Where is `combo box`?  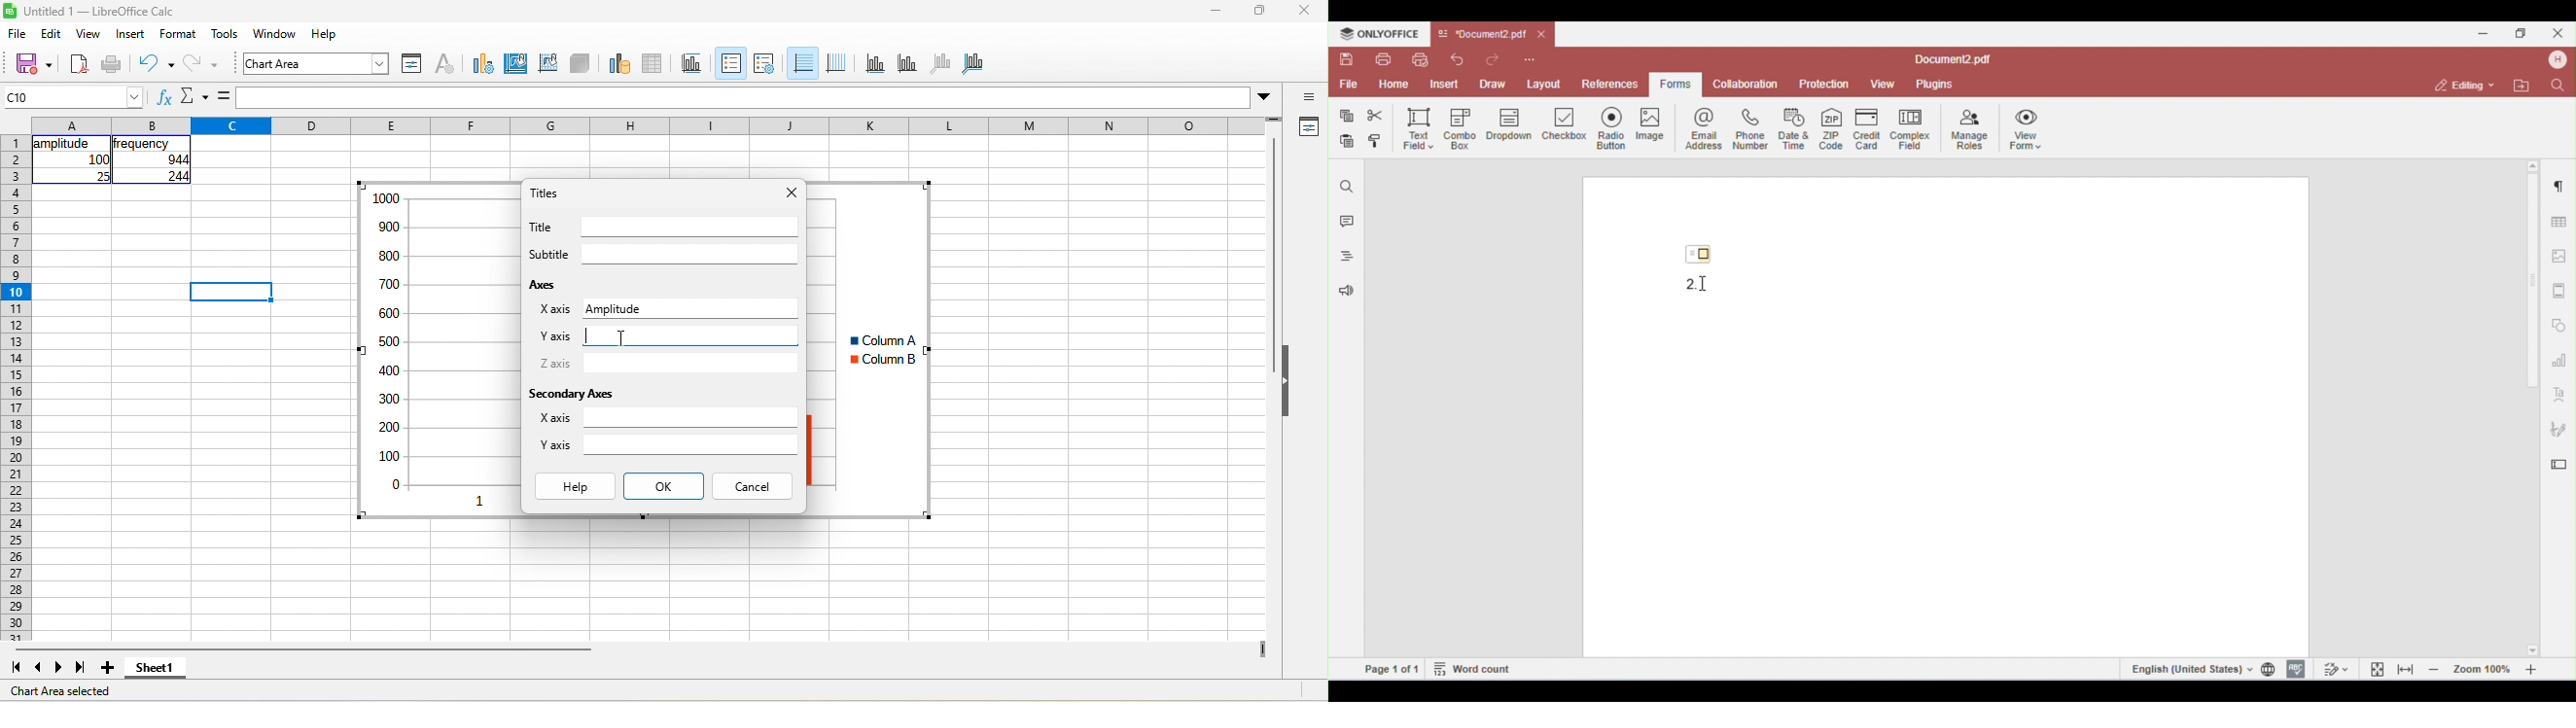 combo box is located at coordinates (1460, 129).